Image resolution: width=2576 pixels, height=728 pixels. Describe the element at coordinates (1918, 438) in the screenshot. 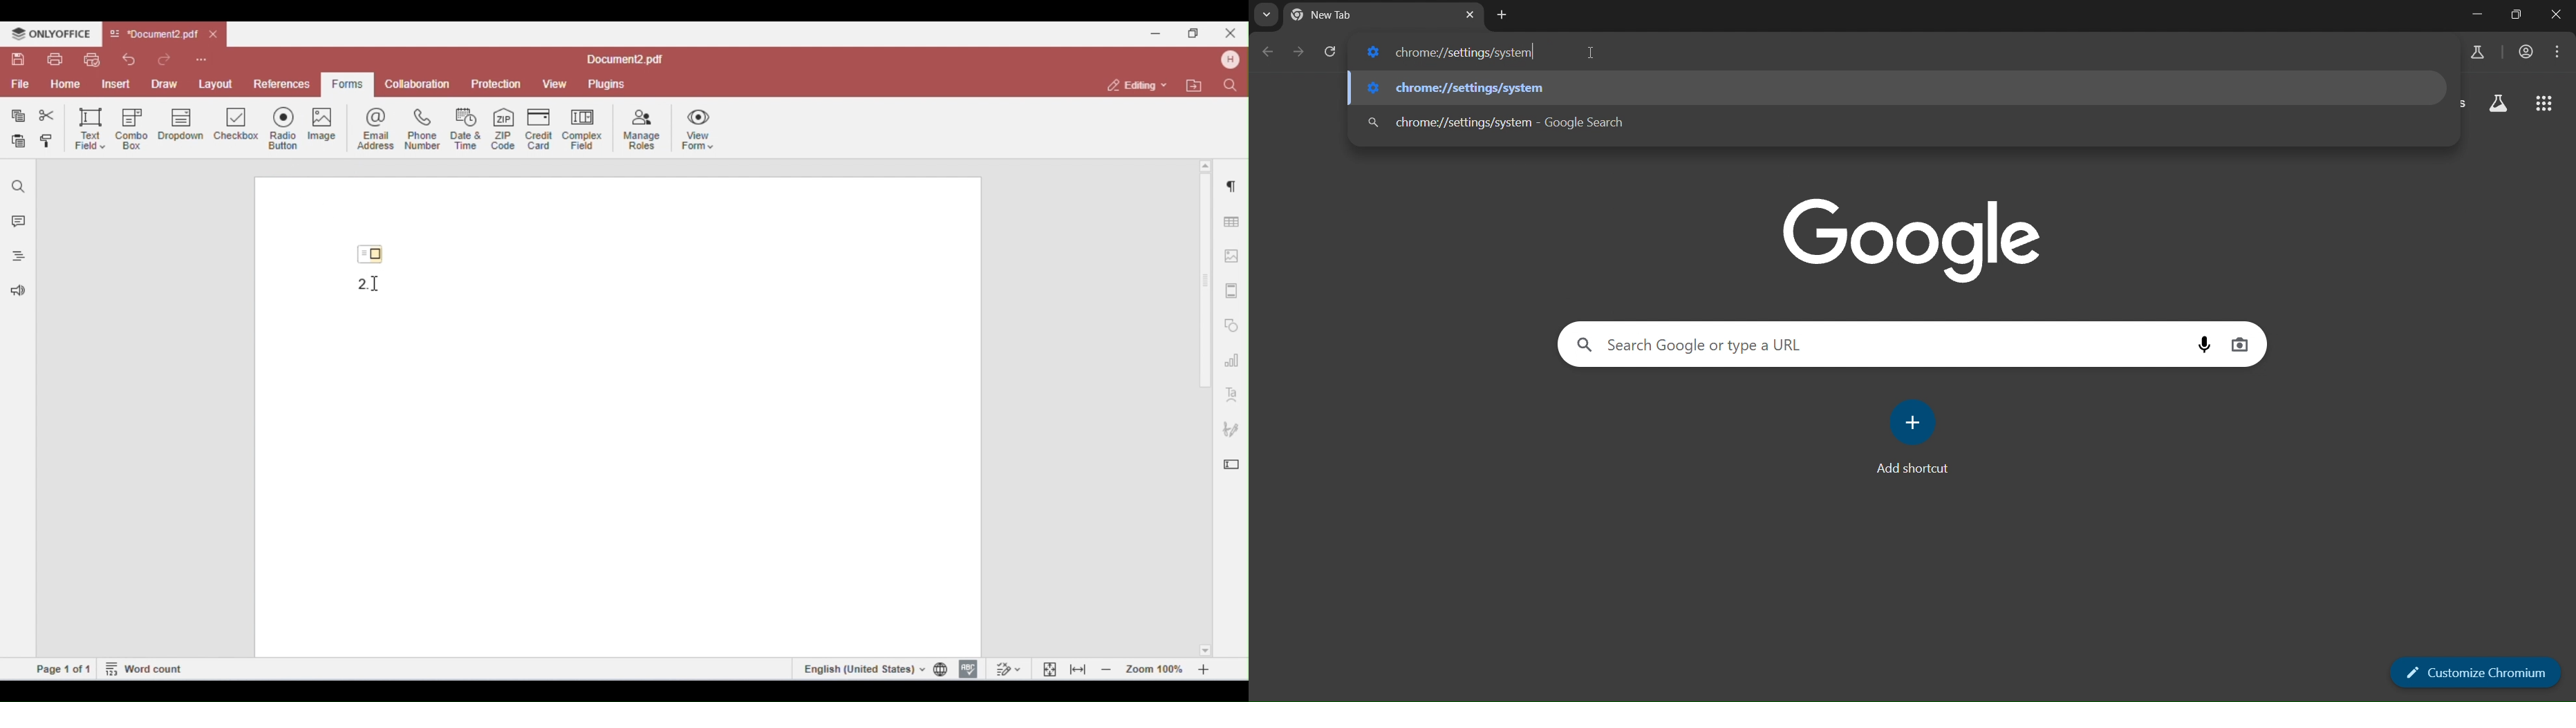

I see `add shortcut` at that location.